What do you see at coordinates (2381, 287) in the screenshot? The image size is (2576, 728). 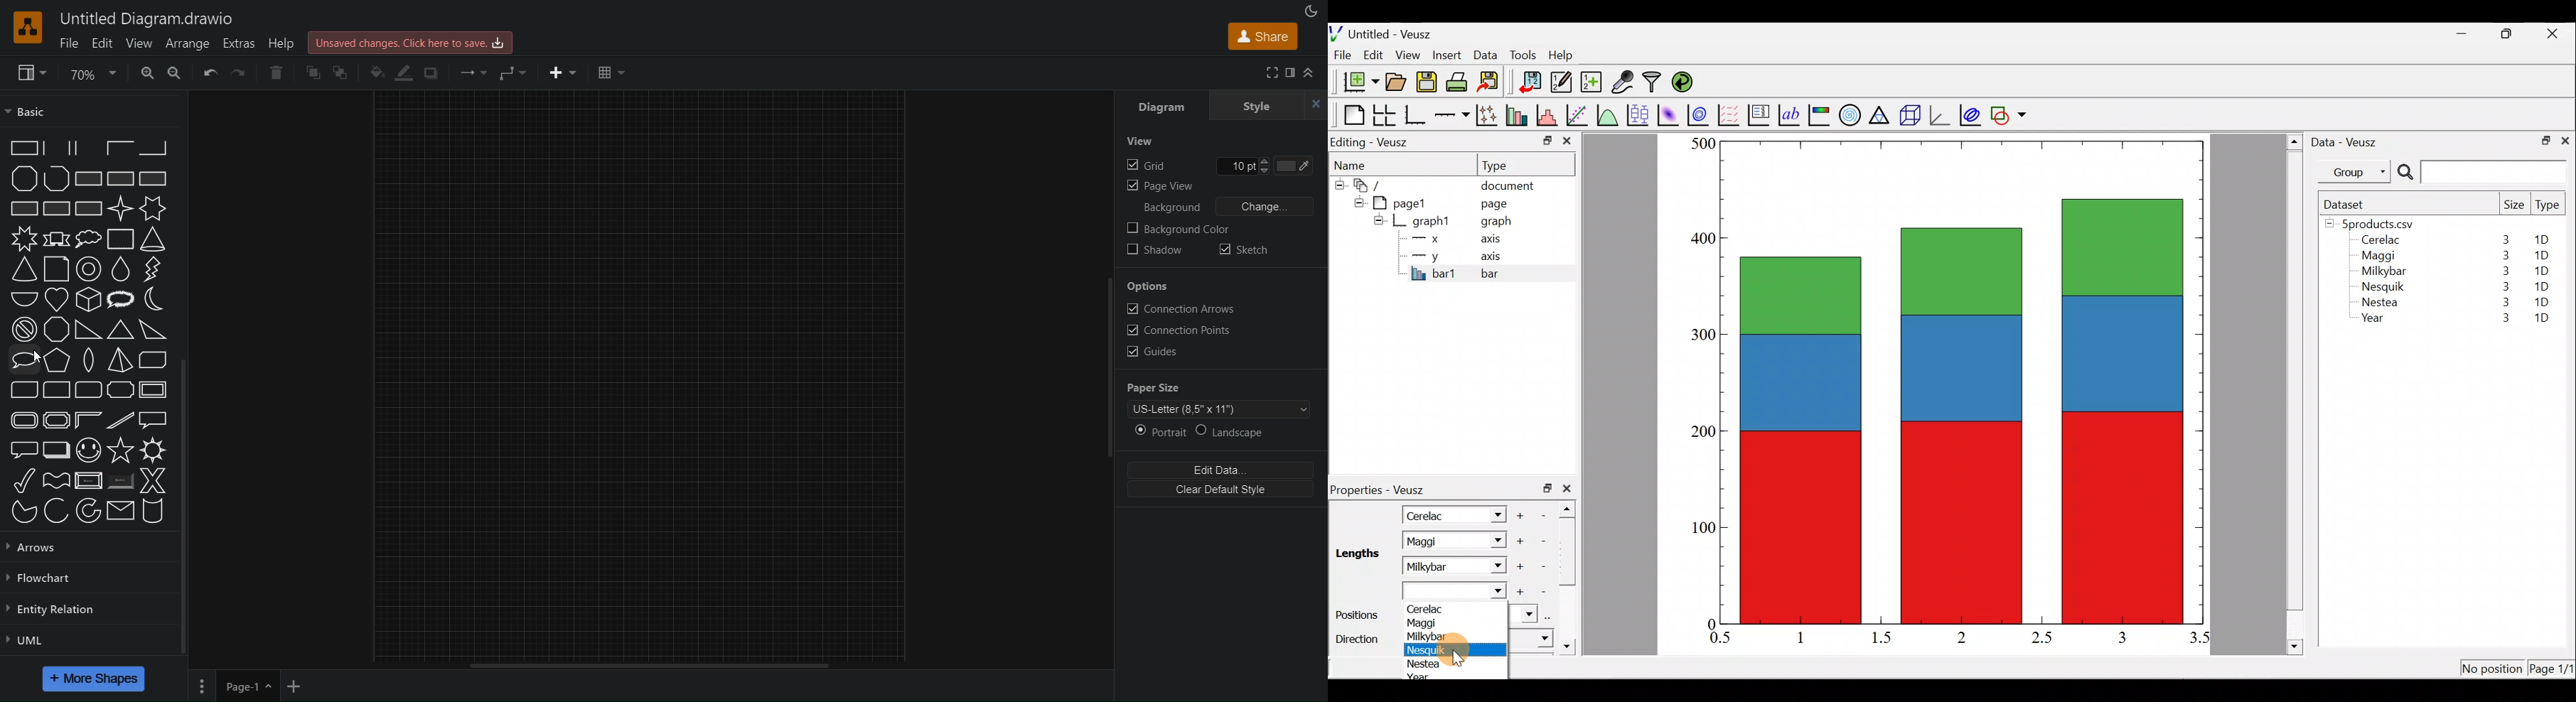 I see `Nesquik` at bounding box center [2381, 287].